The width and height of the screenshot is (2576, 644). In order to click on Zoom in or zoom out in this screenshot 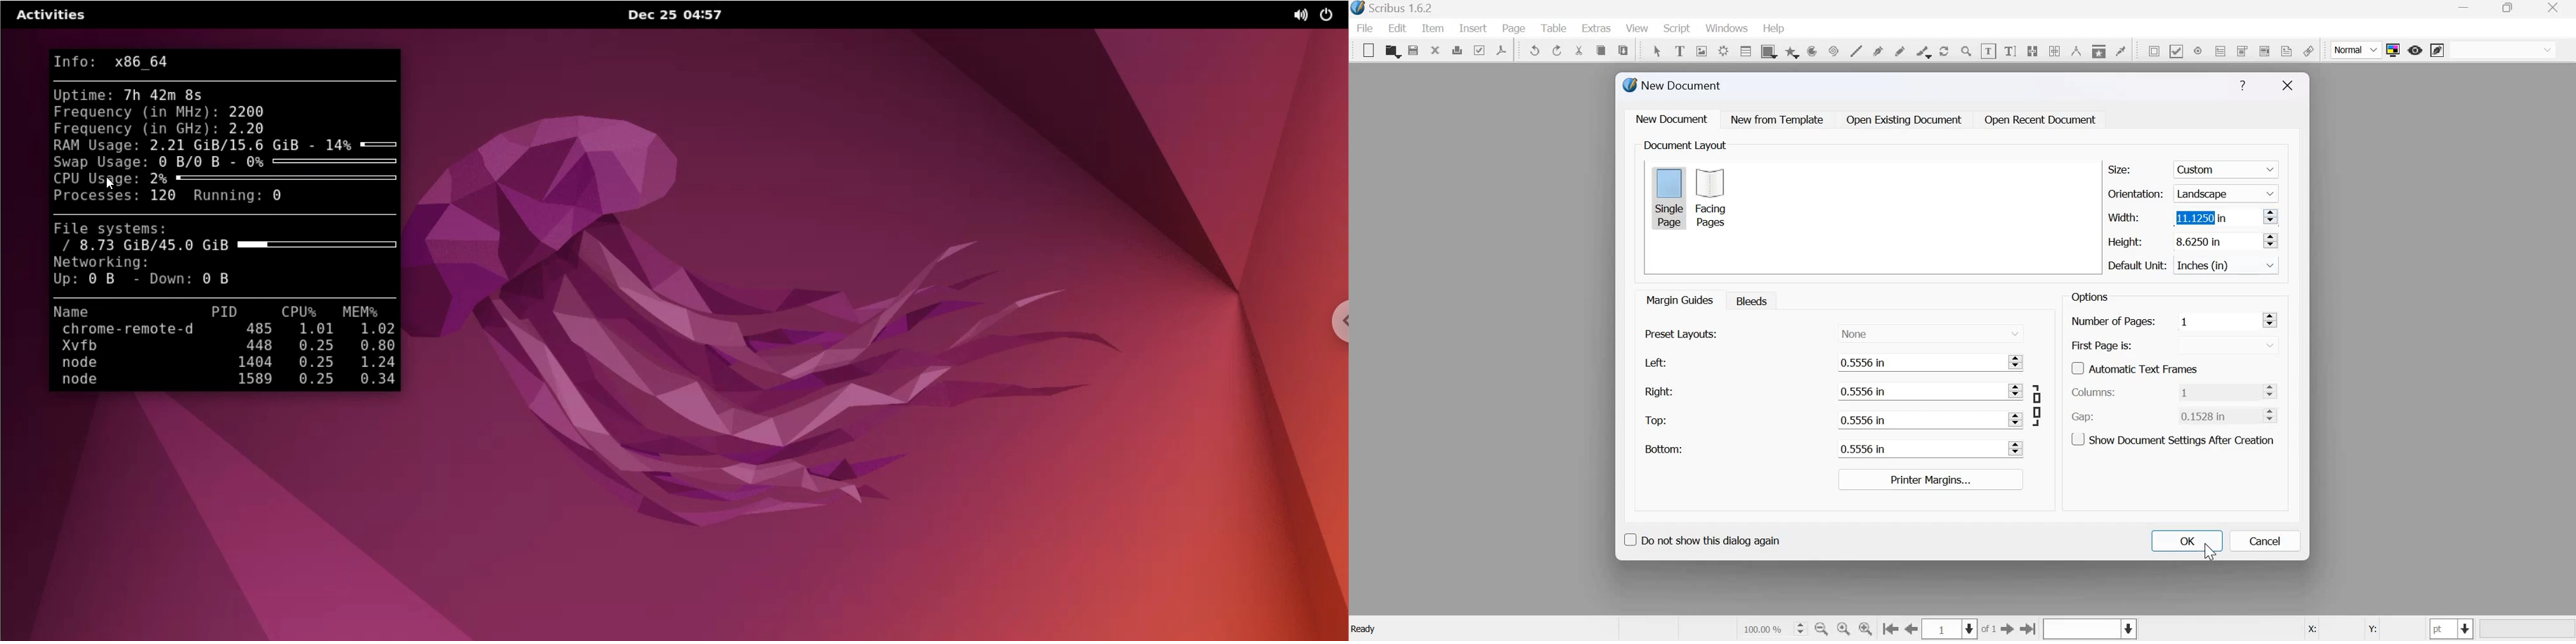, I will do `click(1966, 51)`.